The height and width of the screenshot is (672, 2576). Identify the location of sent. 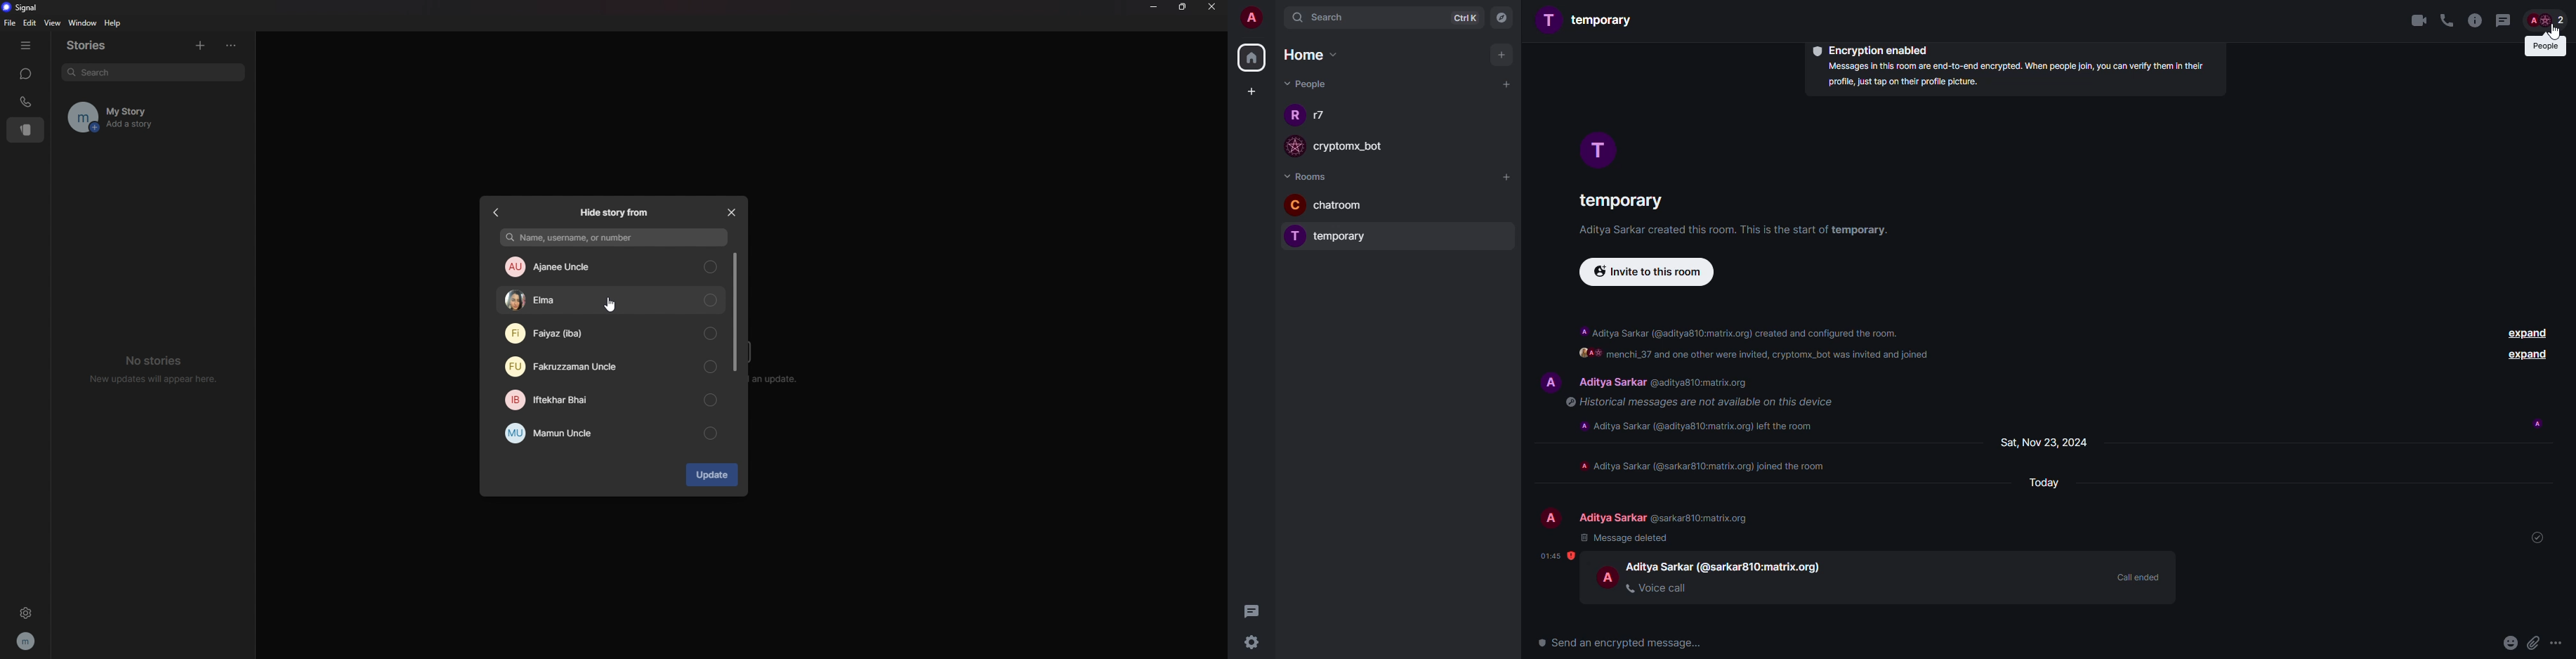
(2534, 535).